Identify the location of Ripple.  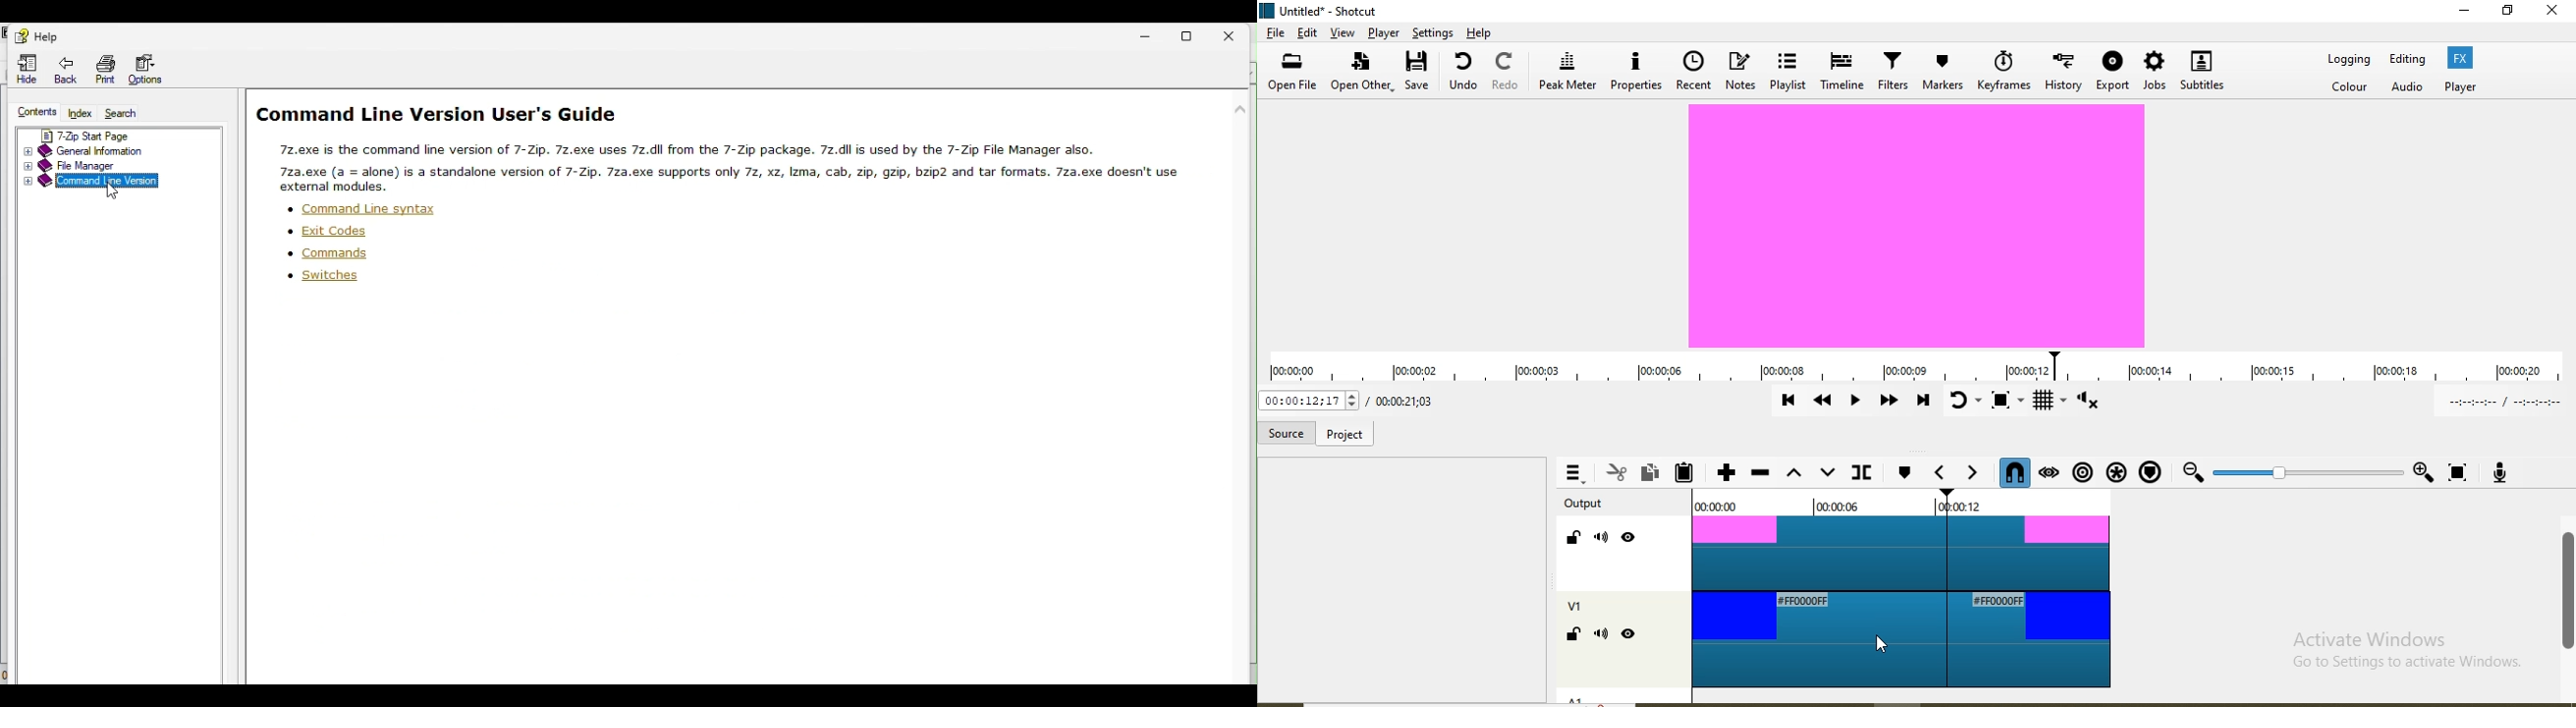
(2082, 471).